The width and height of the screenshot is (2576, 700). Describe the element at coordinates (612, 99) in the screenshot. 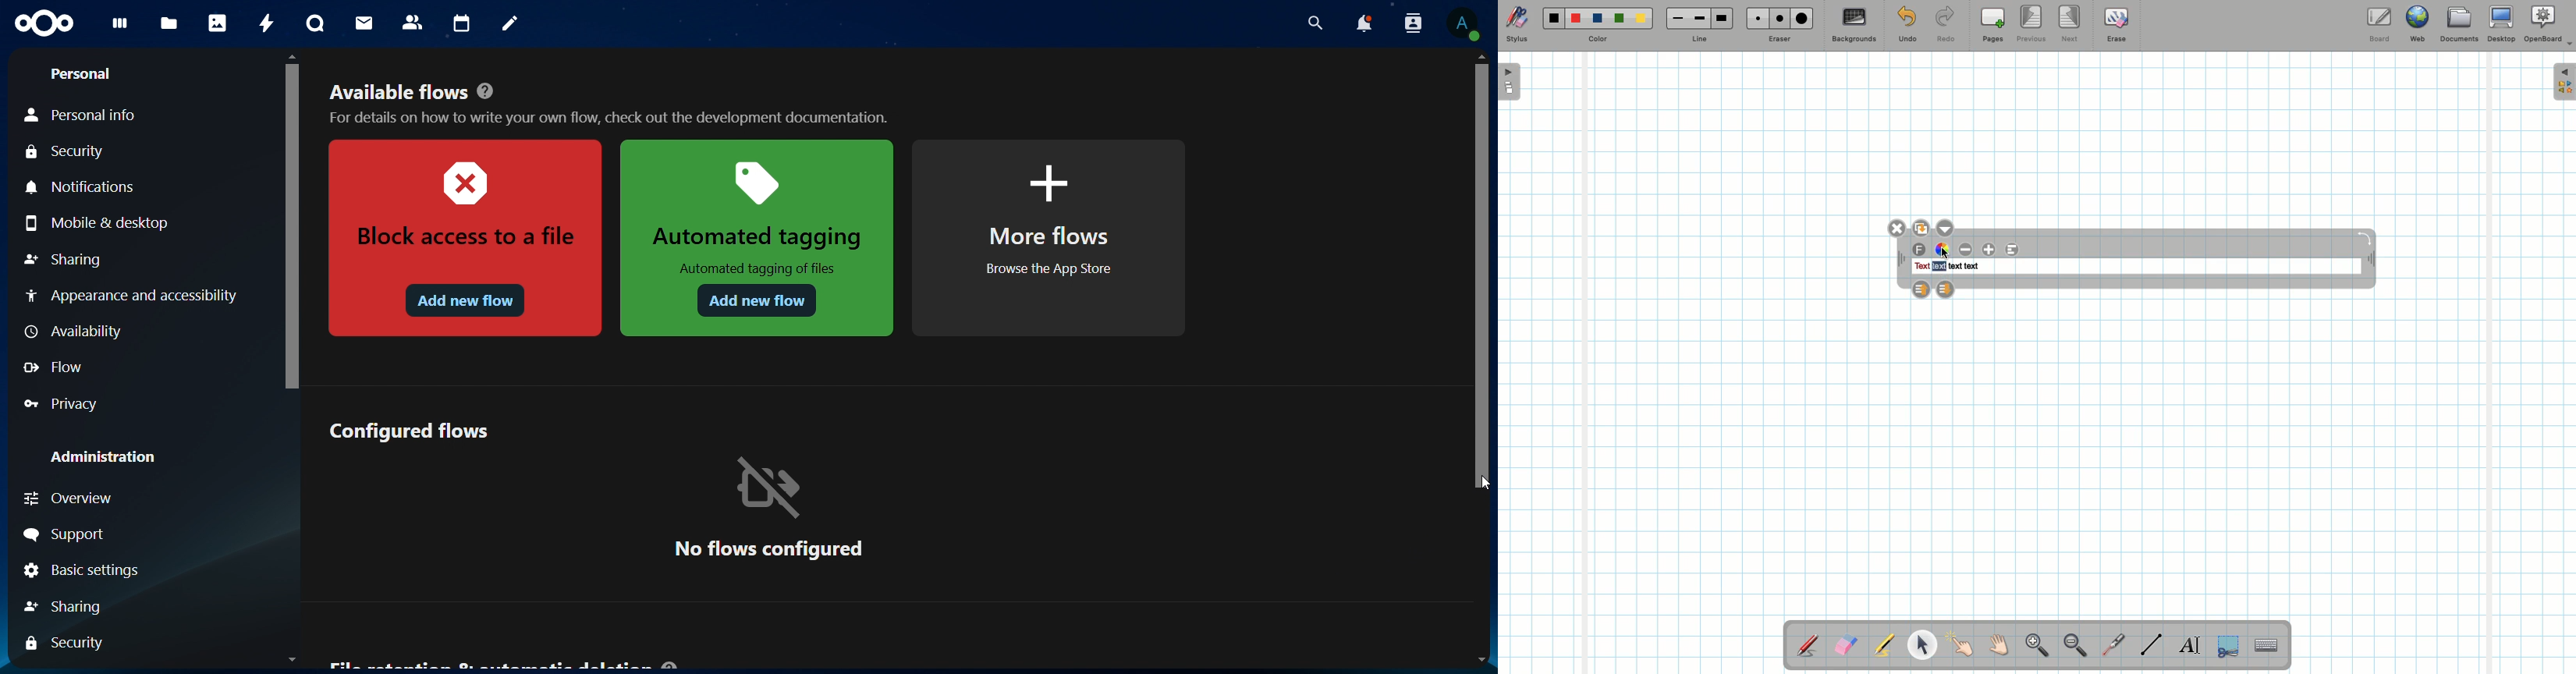

I see `Available flows @
For details on how to write your own flow, check out the development documentation.` at that location.